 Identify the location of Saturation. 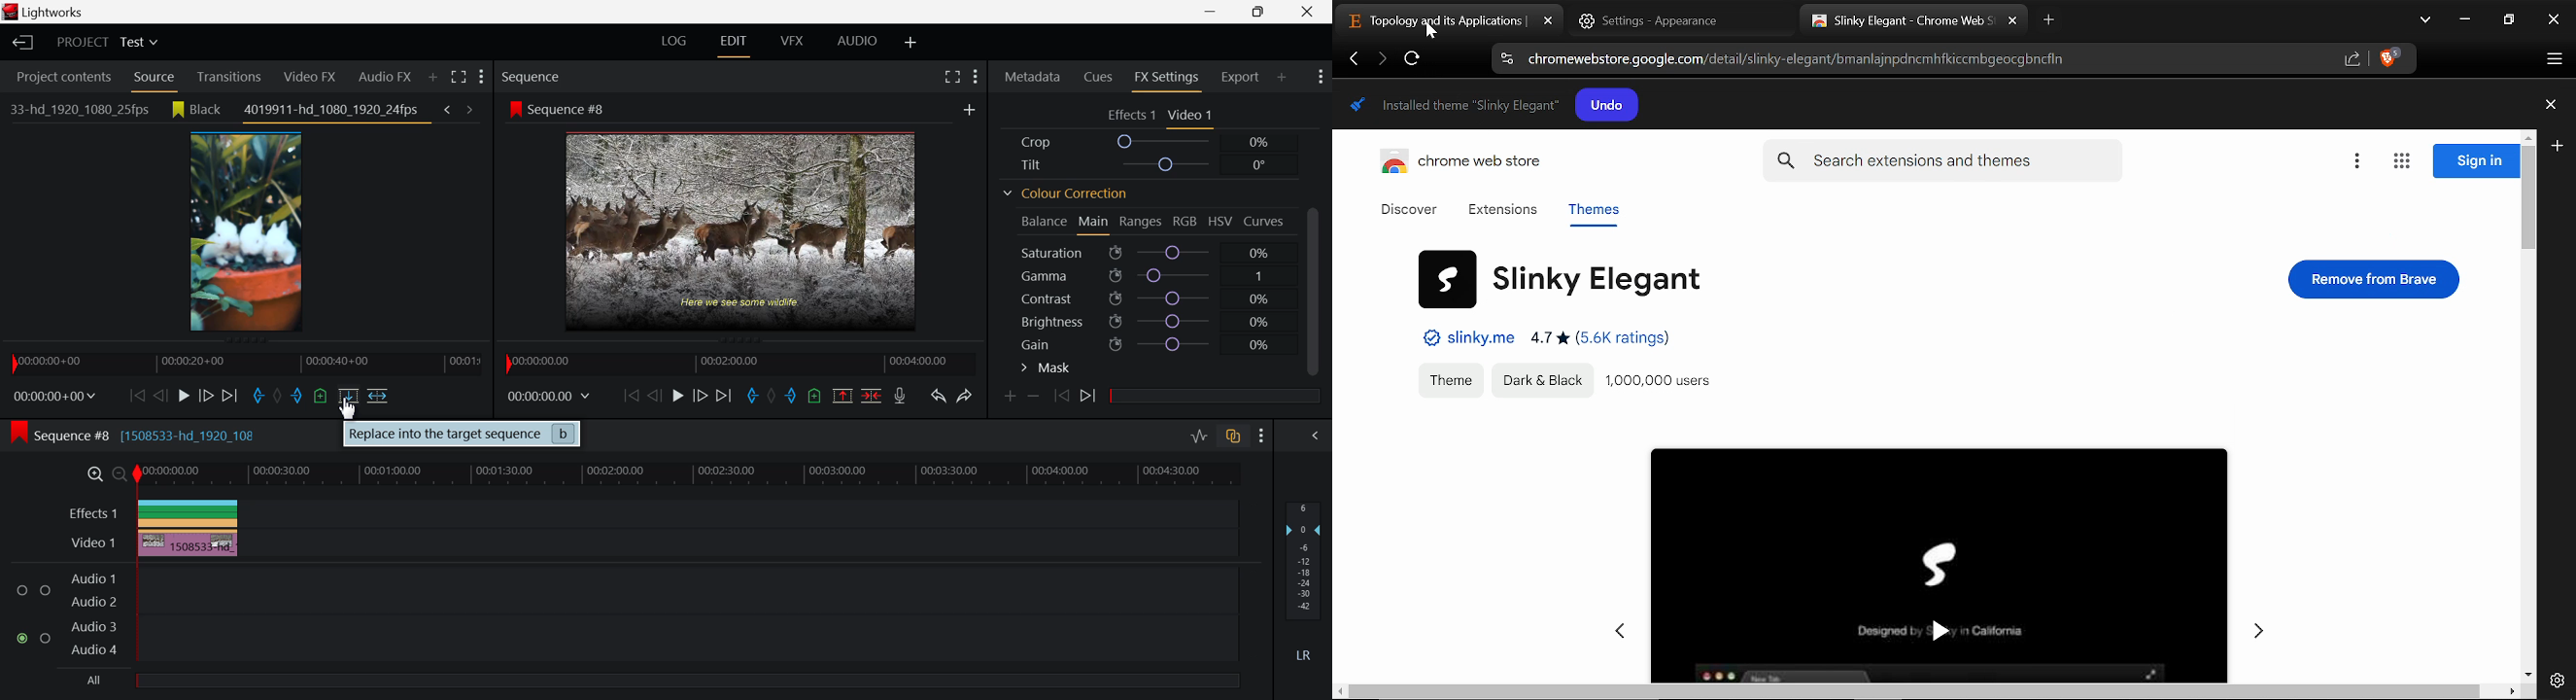
(1149, 253).